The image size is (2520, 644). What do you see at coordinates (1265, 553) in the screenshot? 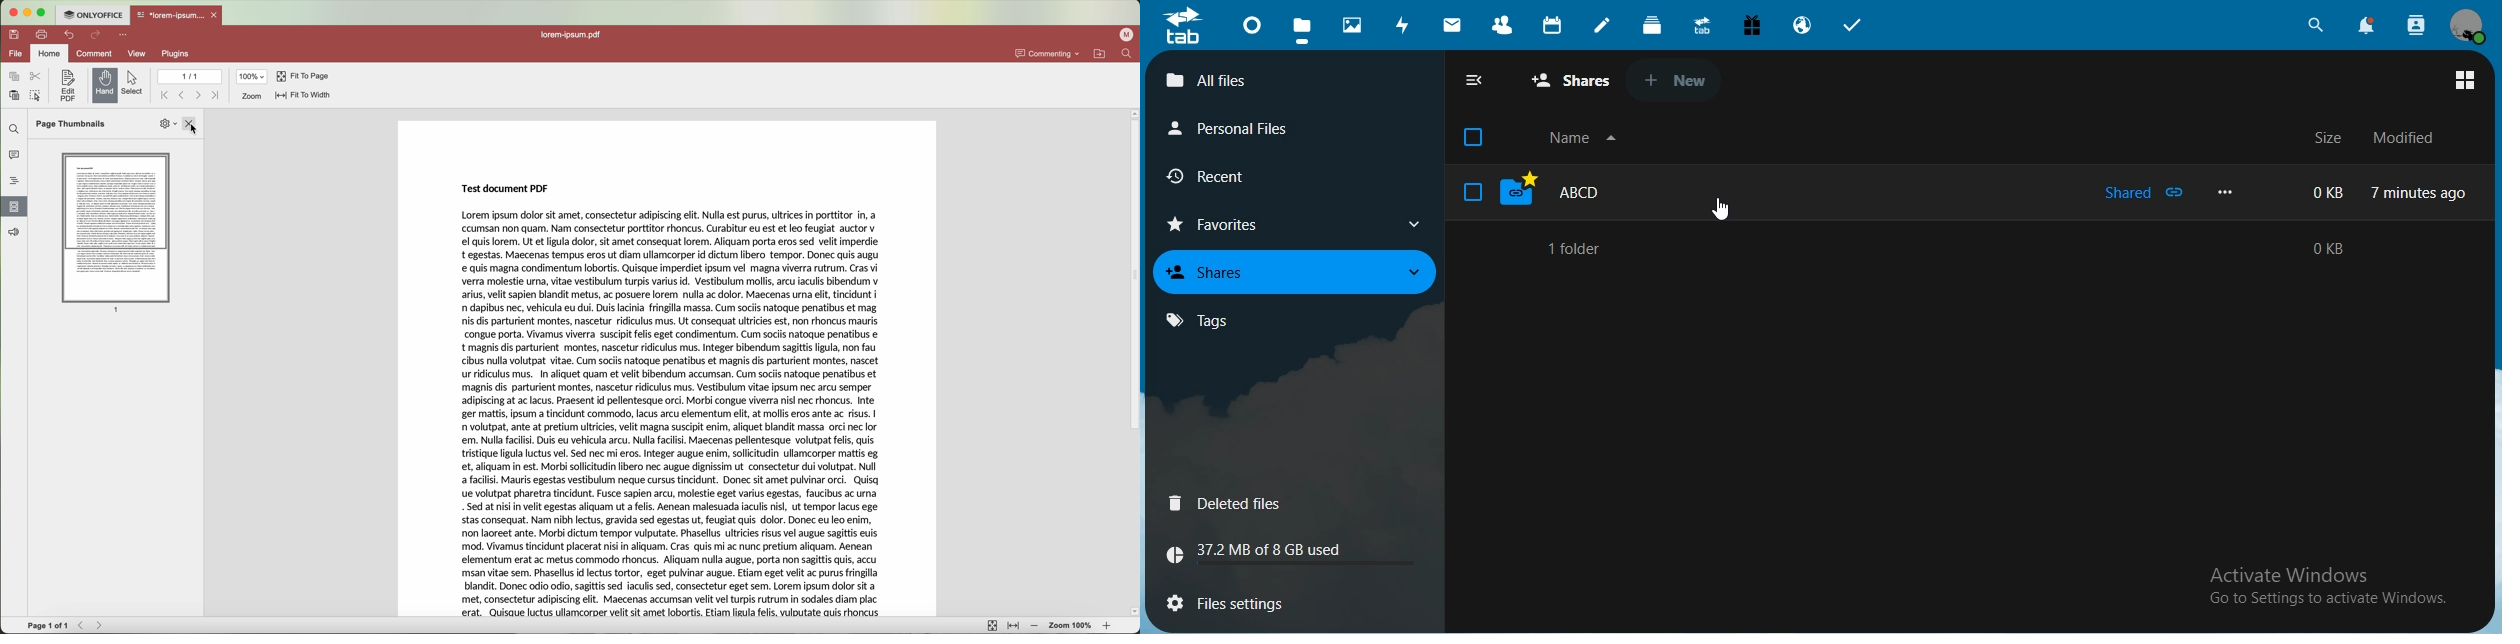
I see `text` at bounding box center [1265, 553].